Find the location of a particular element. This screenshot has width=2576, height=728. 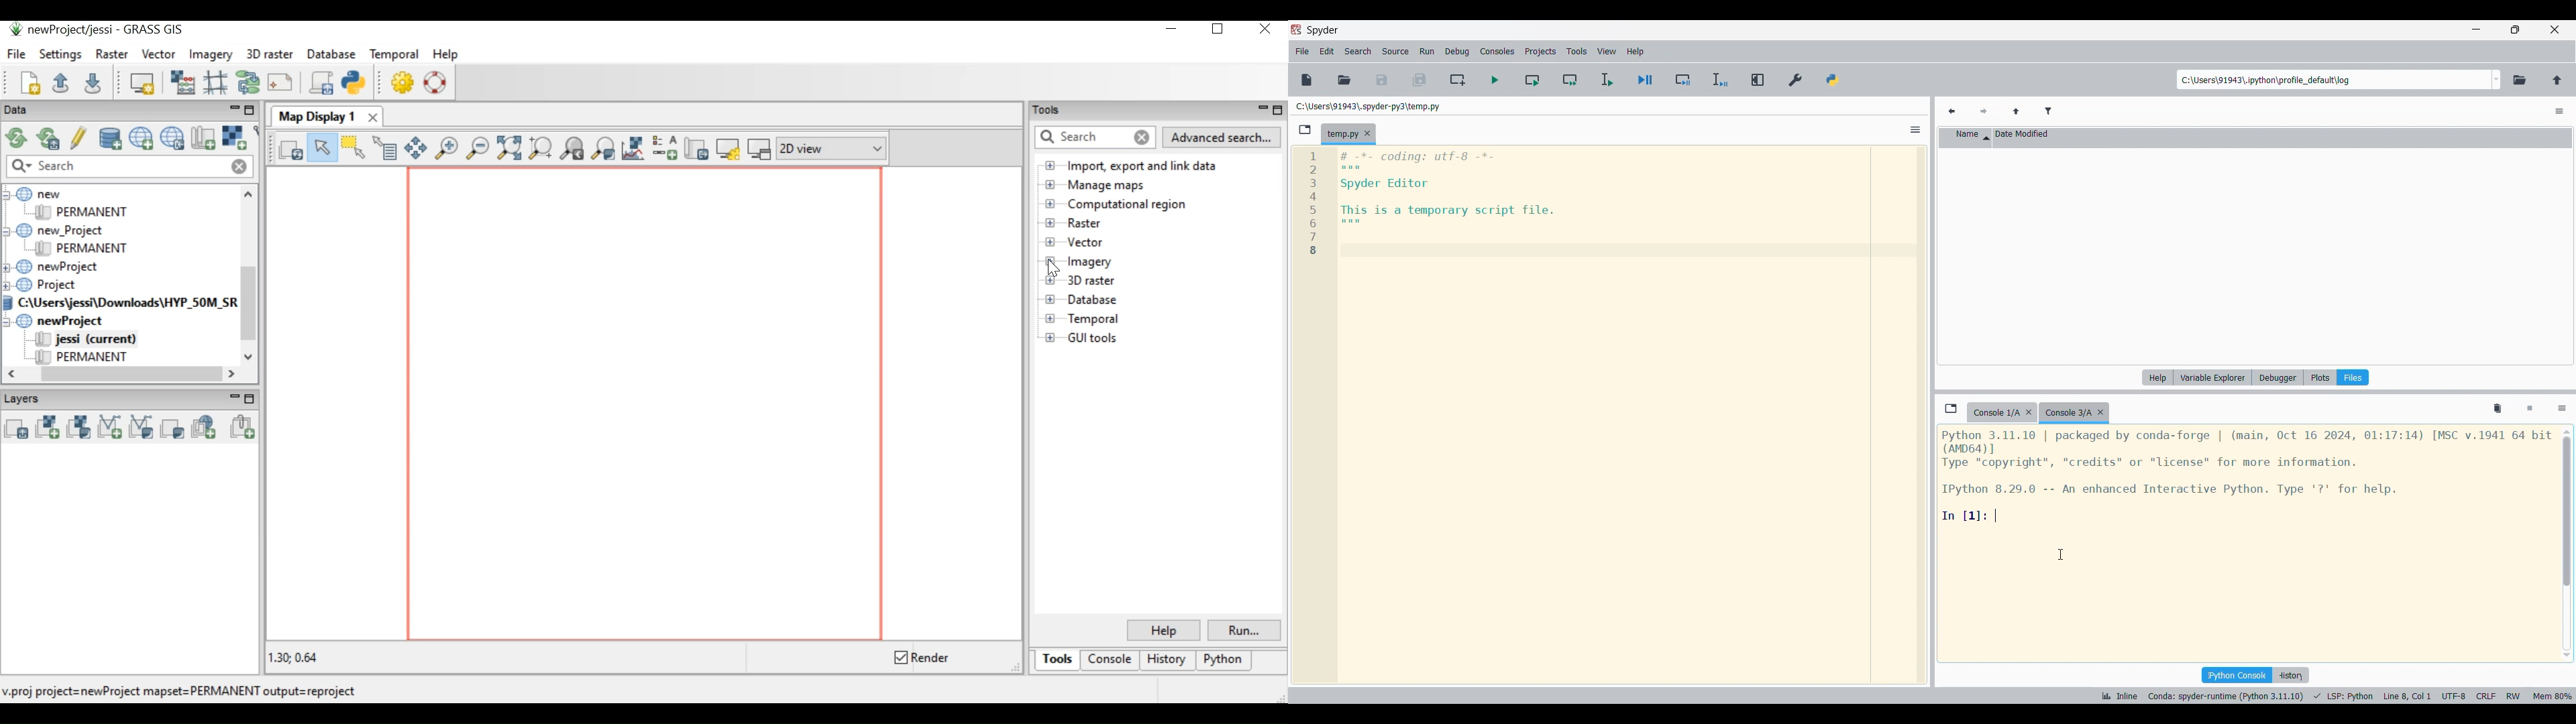

Consoles menu is located at coordinates (1497, 52).